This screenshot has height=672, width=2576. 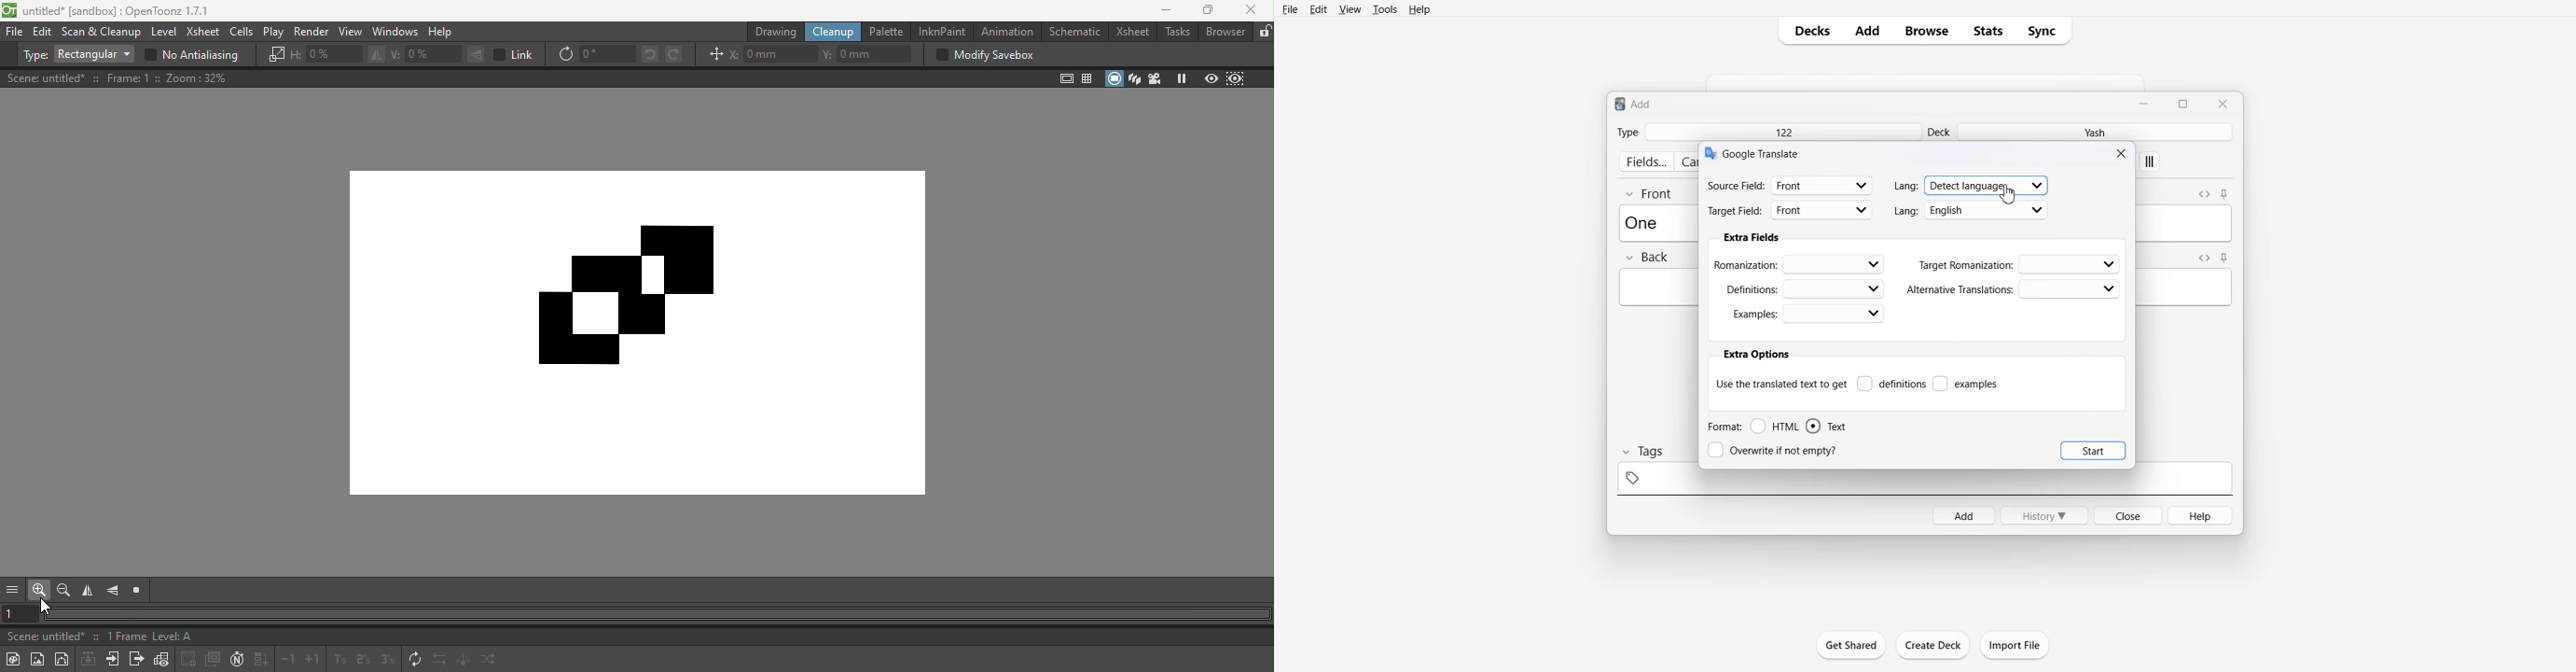 I want to click on Text, so click(x=1826, y=426).